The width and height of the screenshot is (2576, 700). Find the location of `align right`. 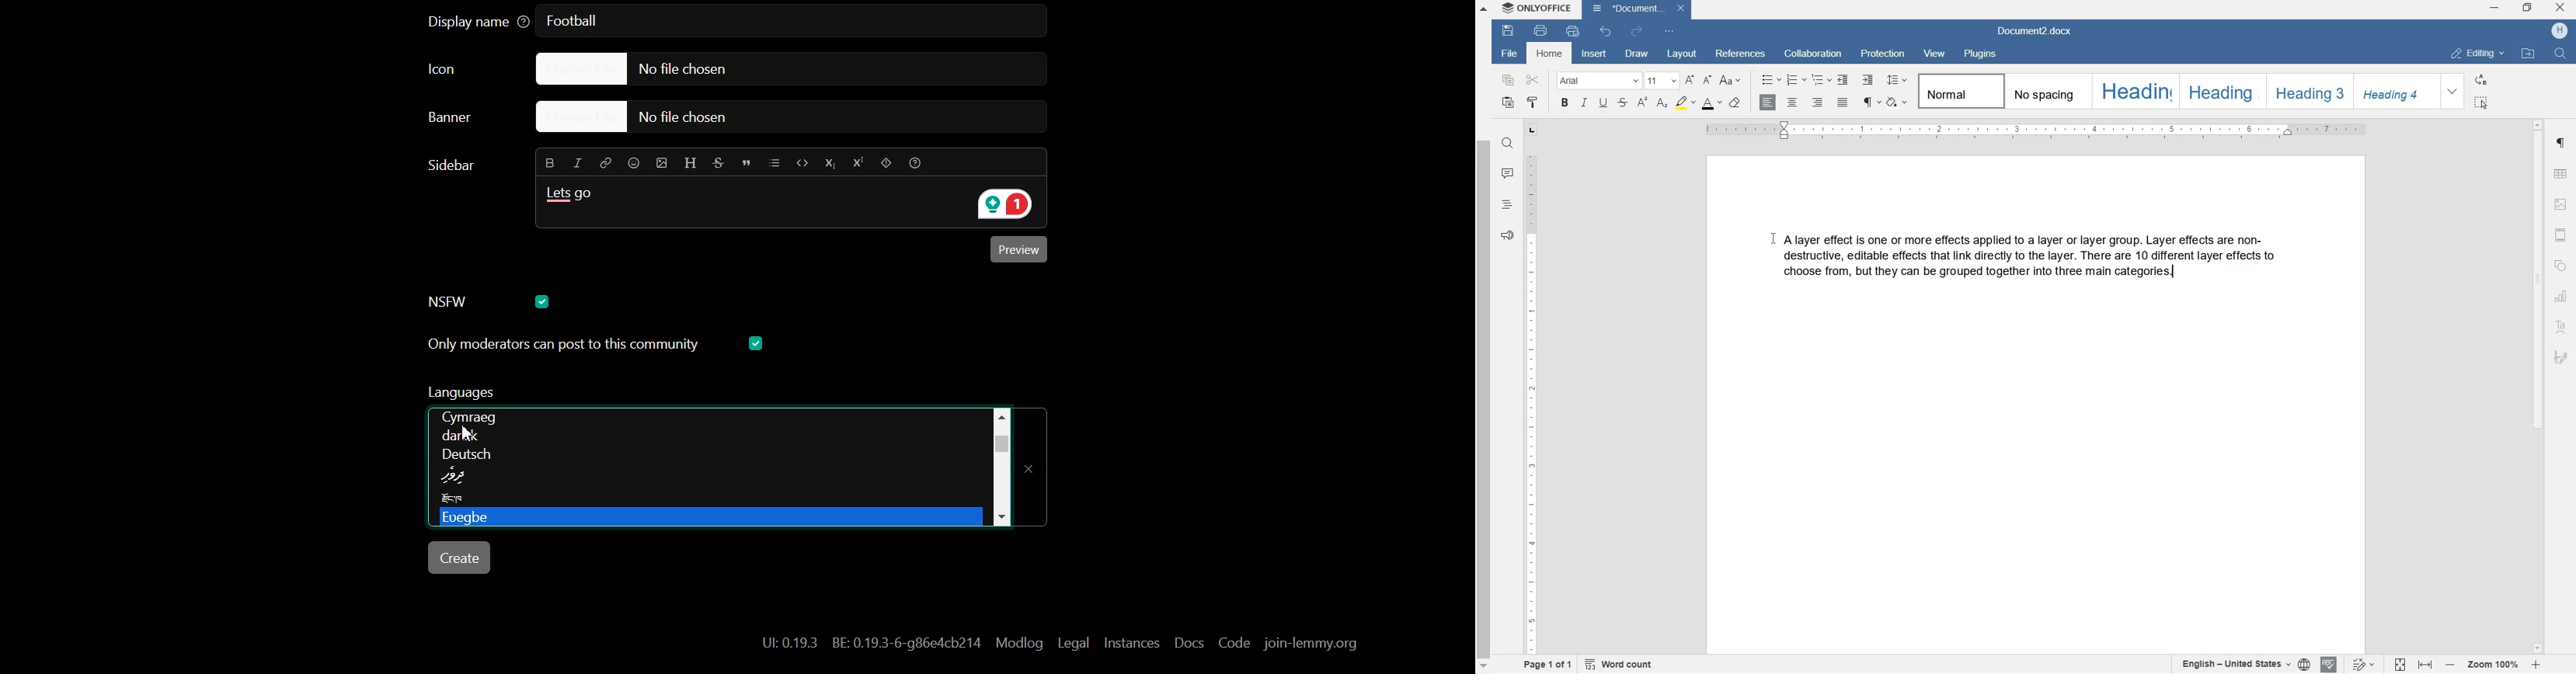

align right is located at coordinates (1767, 103).